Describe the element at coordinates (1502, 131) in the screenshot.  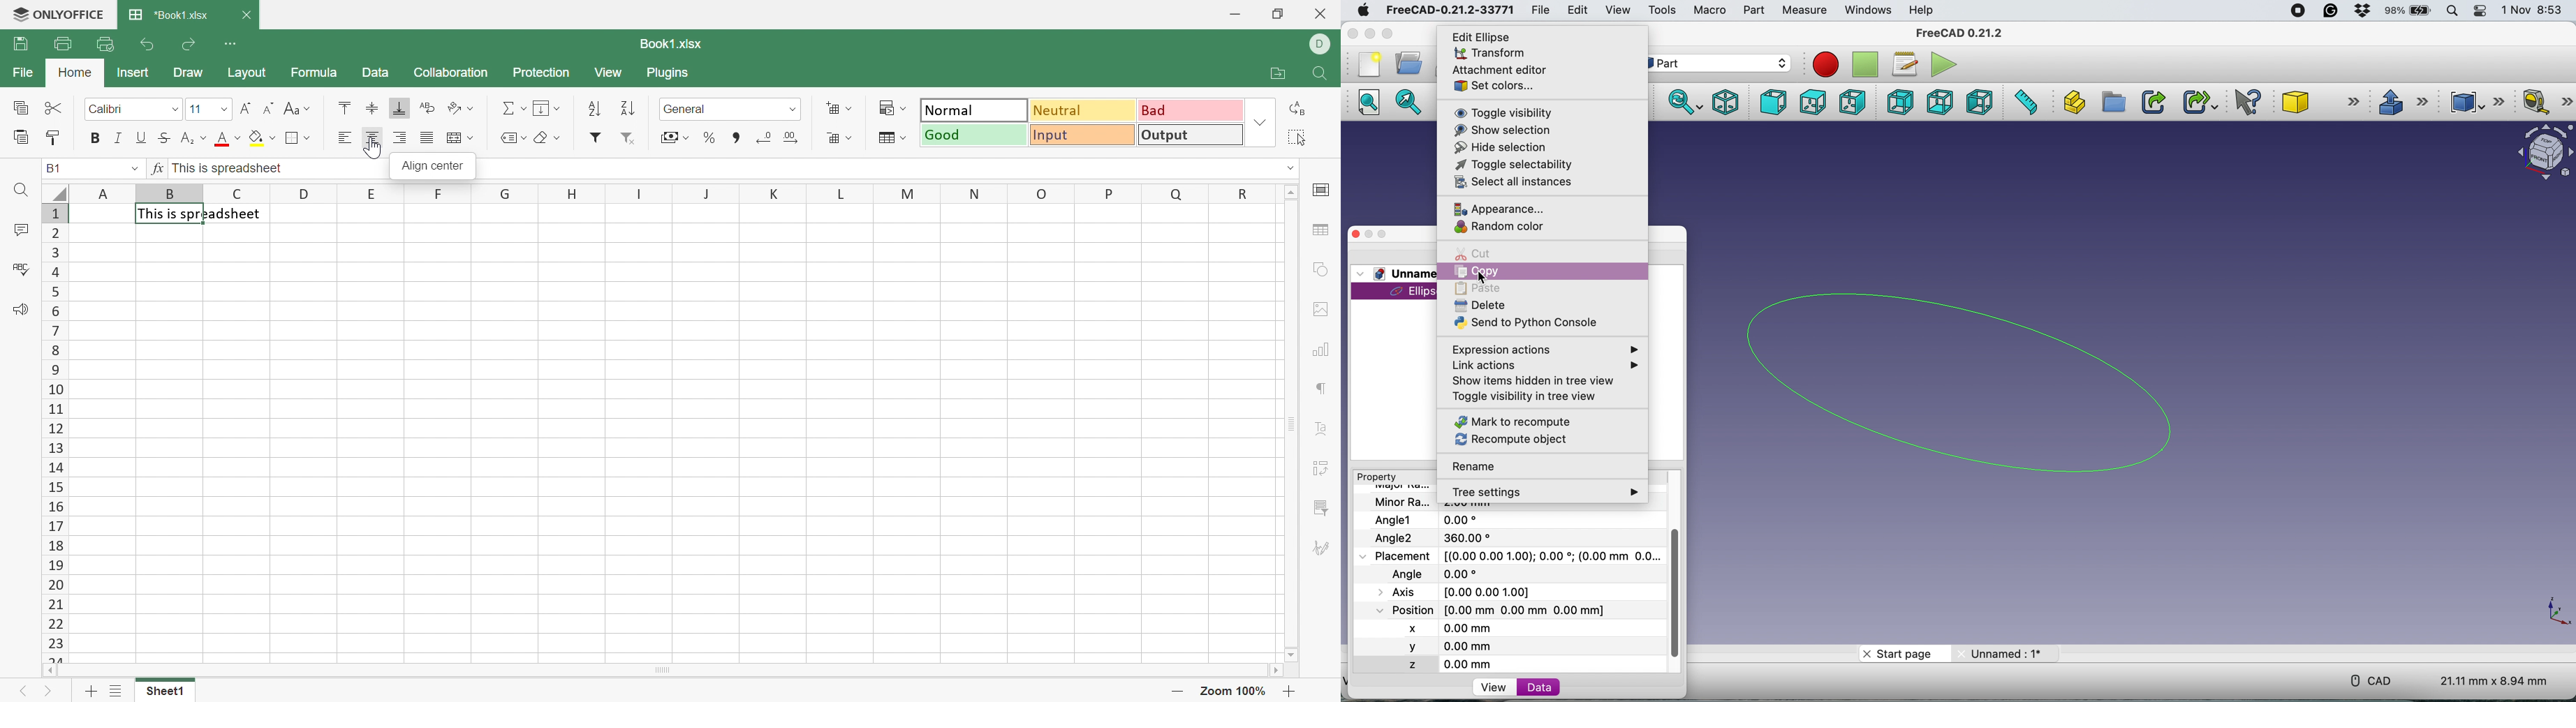
I see `show selection` at that location.